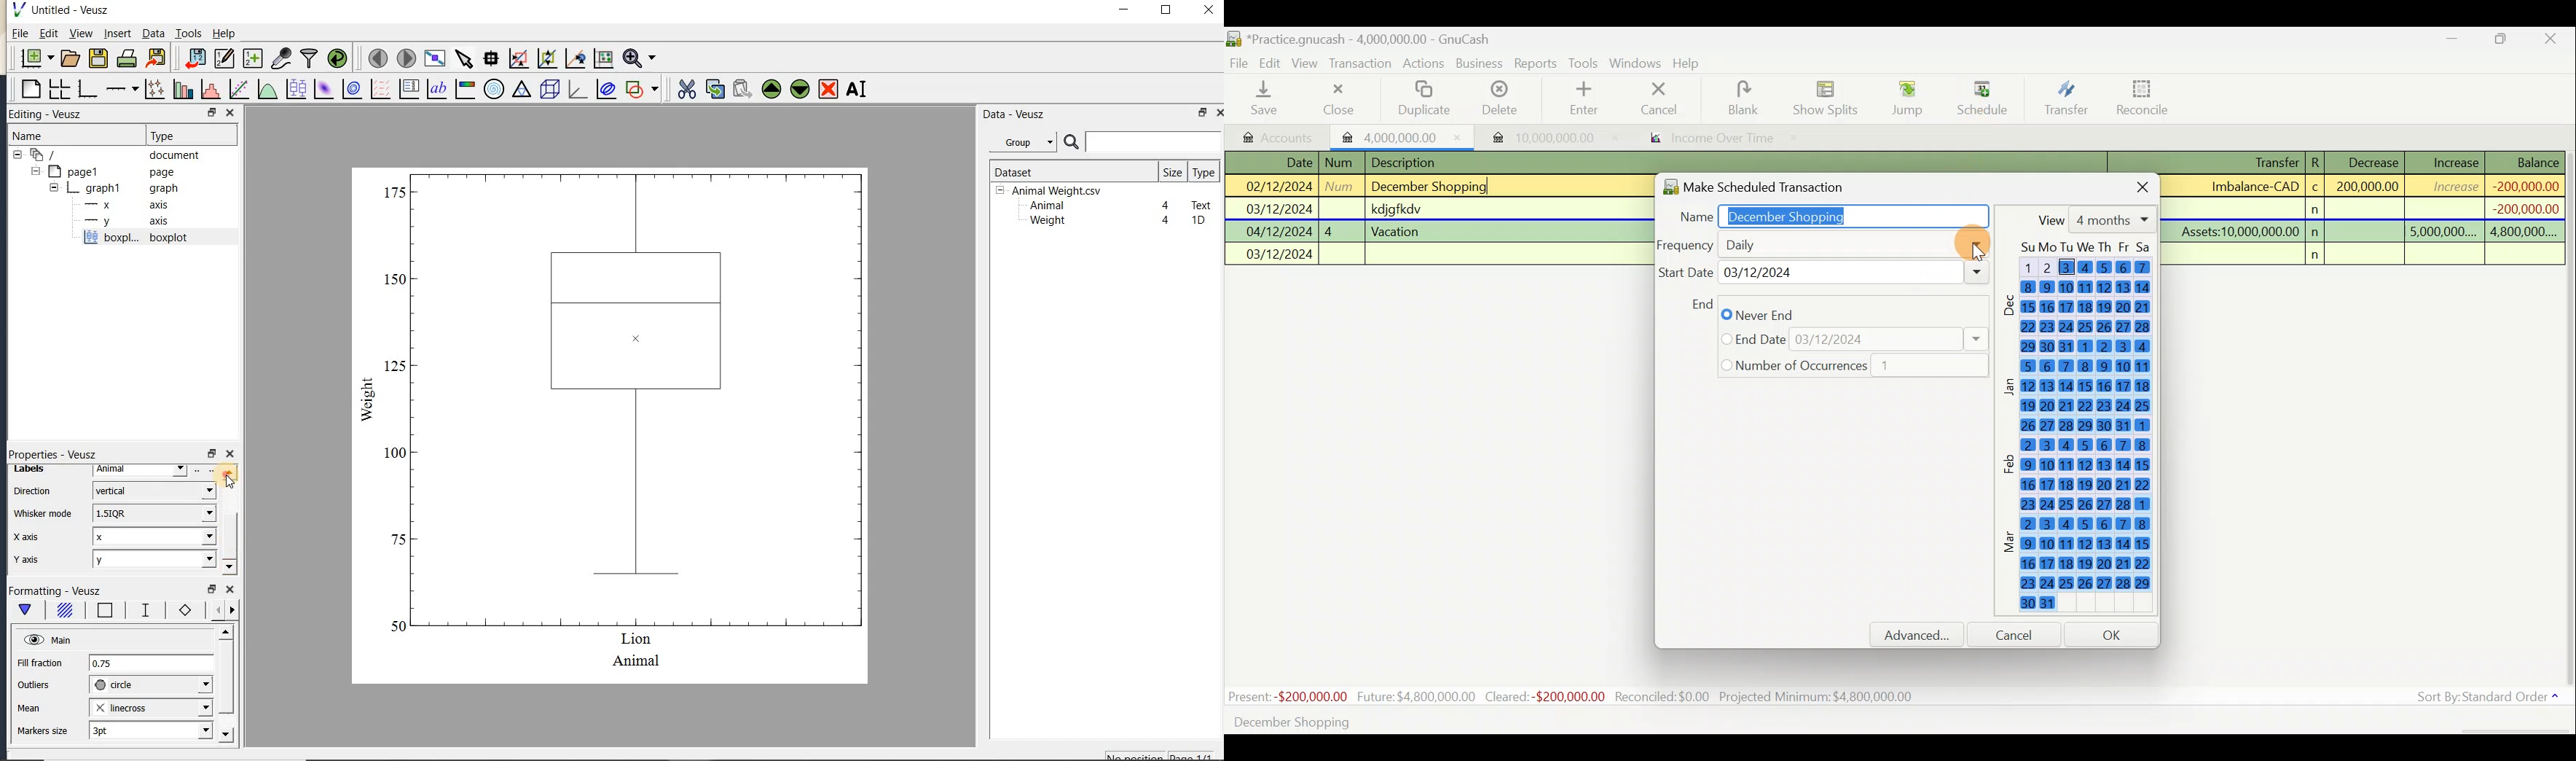 This screenshot has width=2576, height=784. Describe the element at coordinates (238, 89) in the screenshot. I see `fit a function to data` at that location.